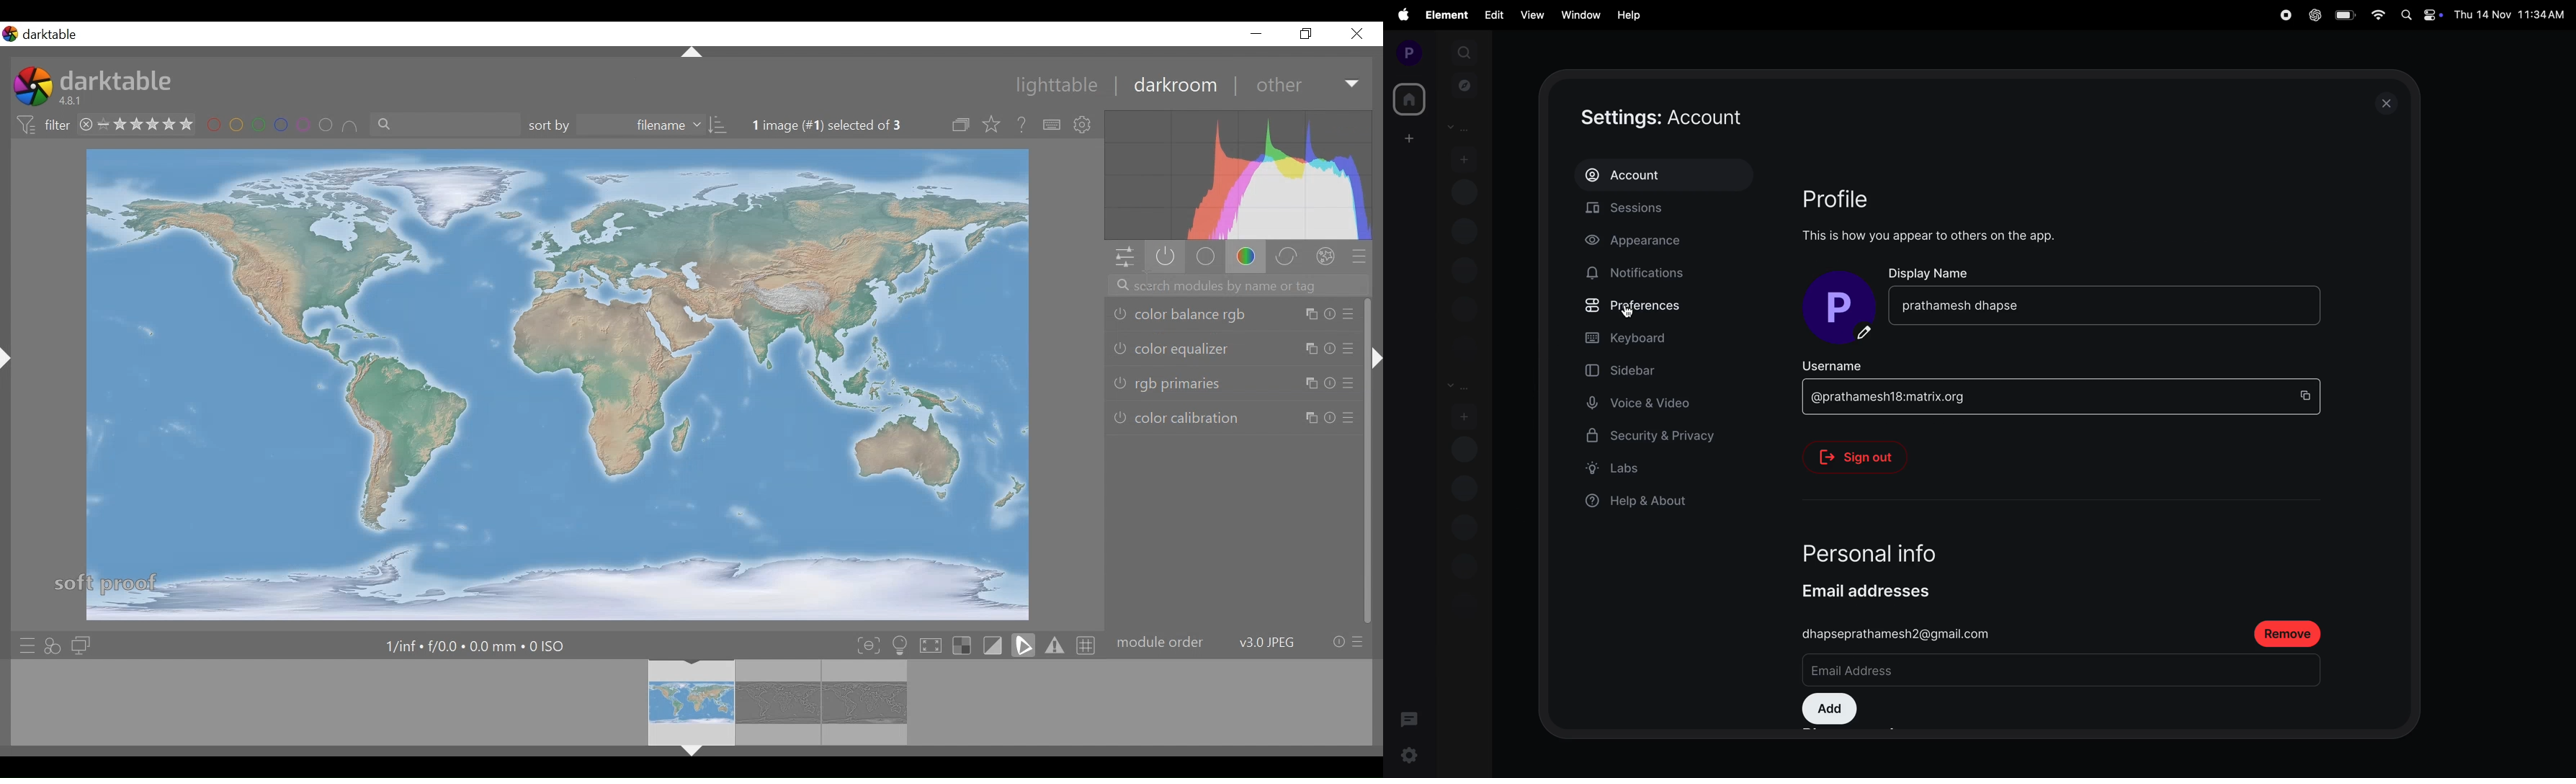 The image size is (2576, 784). What do you see at coordinates (2286, 15) in the screenshot?
I see `record` at bounding box center [2286, 15].